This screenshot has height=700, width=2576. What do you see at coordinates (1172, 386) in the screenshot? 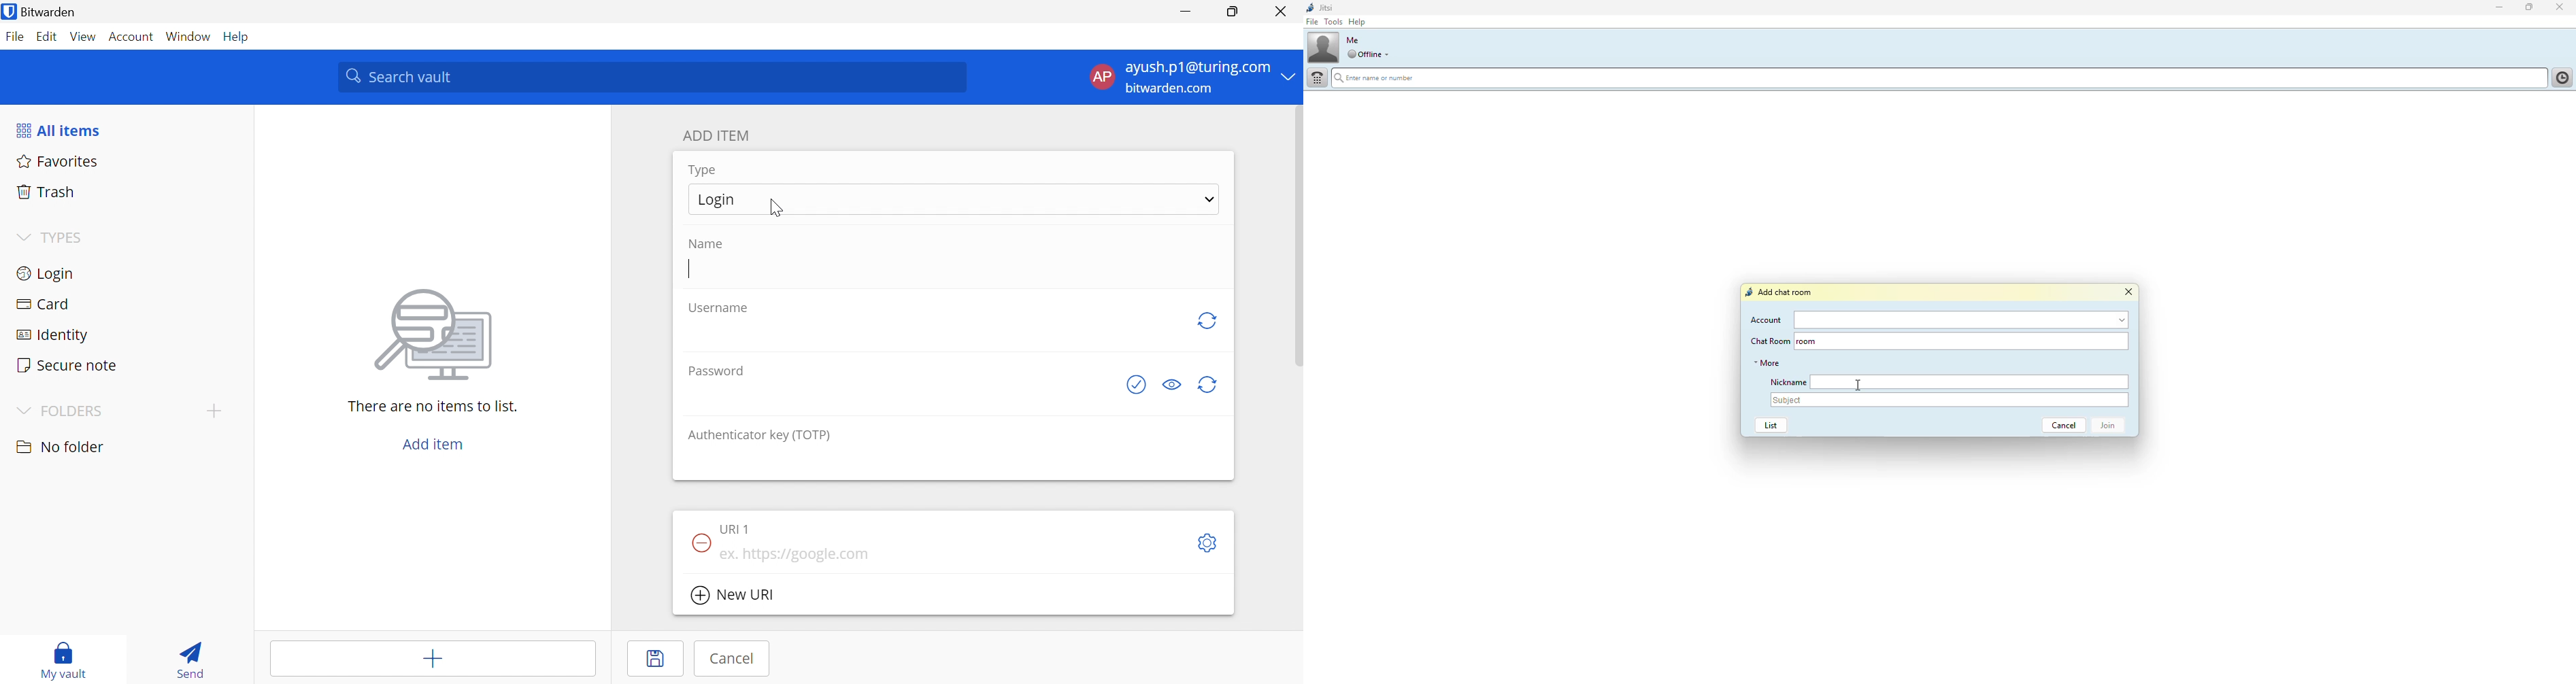
I see `Toggle Visibility` at bounding box center [1172, 386].